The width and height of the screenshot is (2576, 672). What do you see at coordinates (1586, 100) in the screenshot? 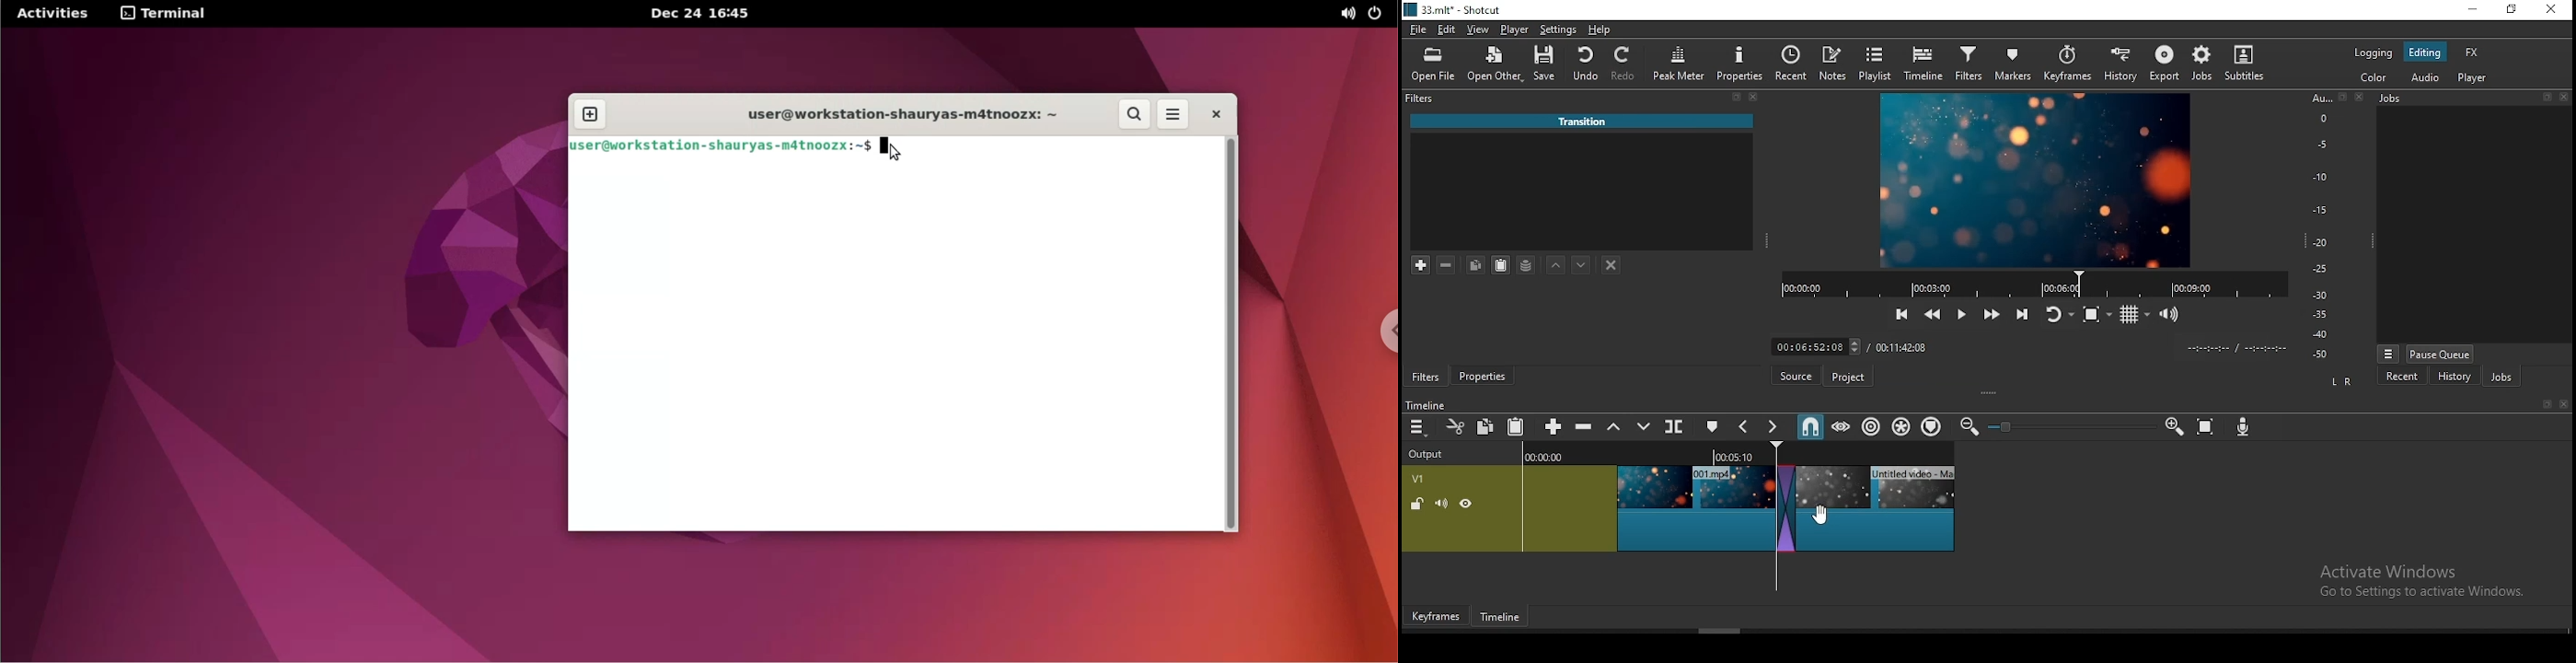
I see `filters` at bounding box center [1586, 100].